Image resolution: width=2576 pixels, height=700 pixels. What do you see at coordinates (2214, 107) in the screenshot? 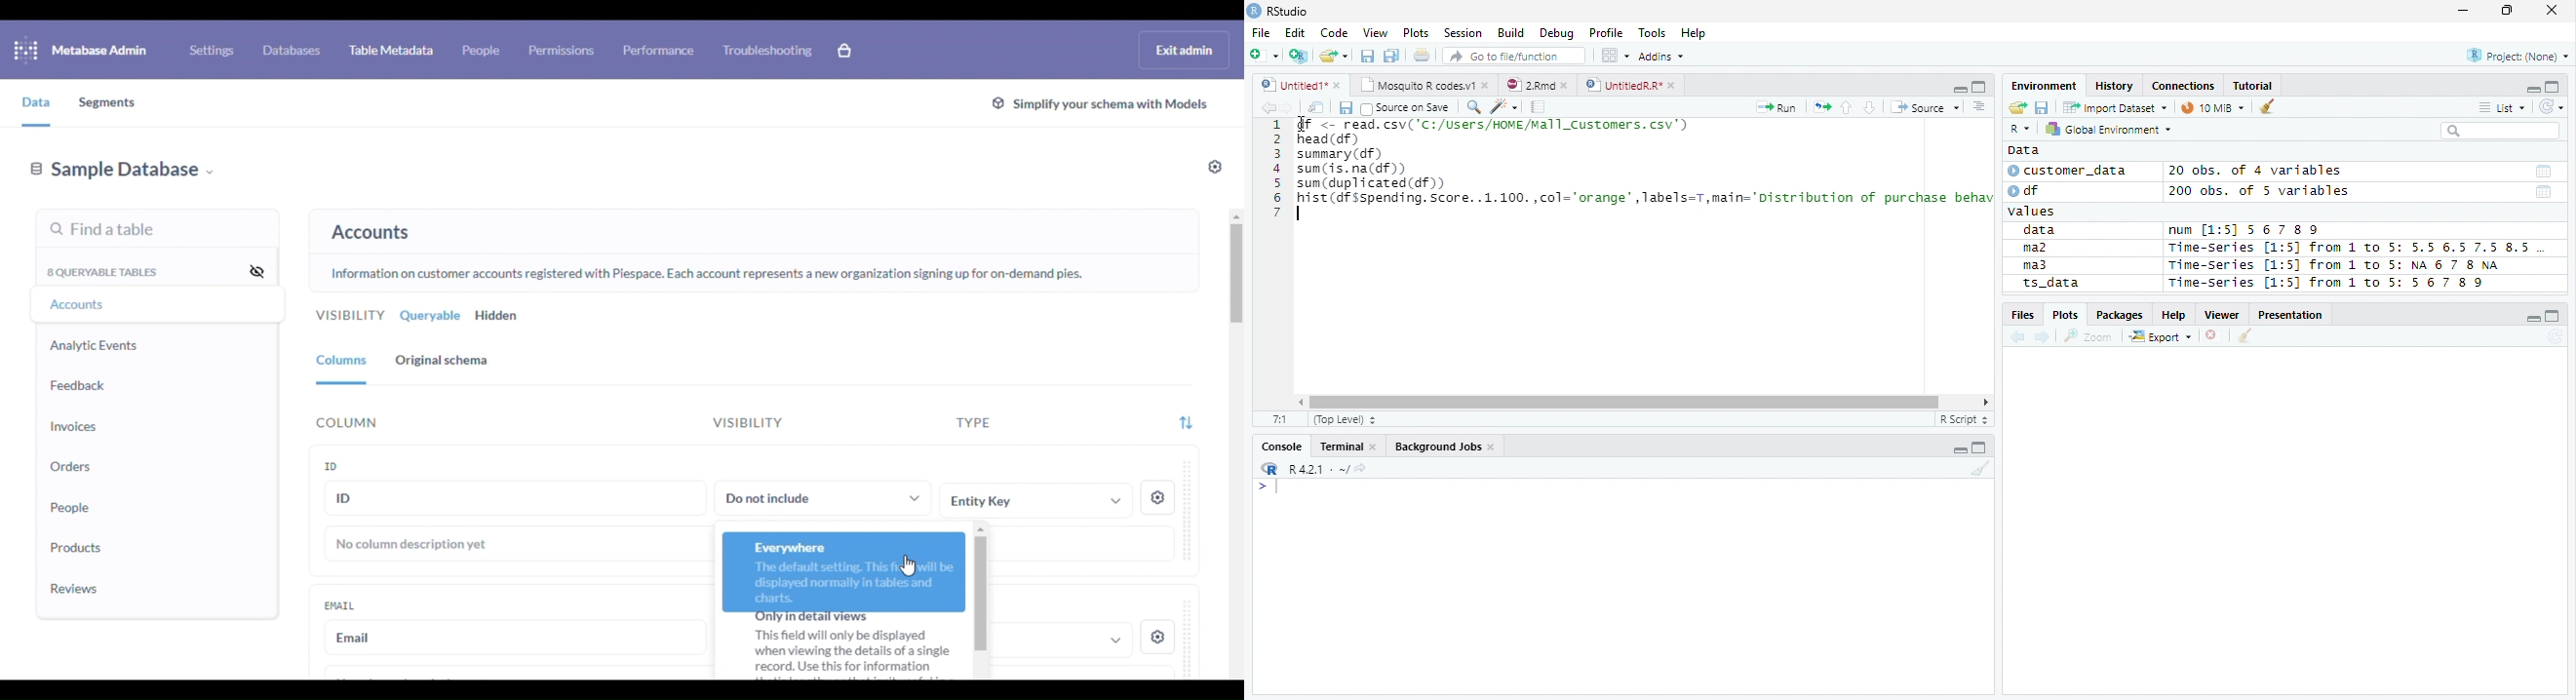
I see `10 MiB` at bounding box center [2214, 107].